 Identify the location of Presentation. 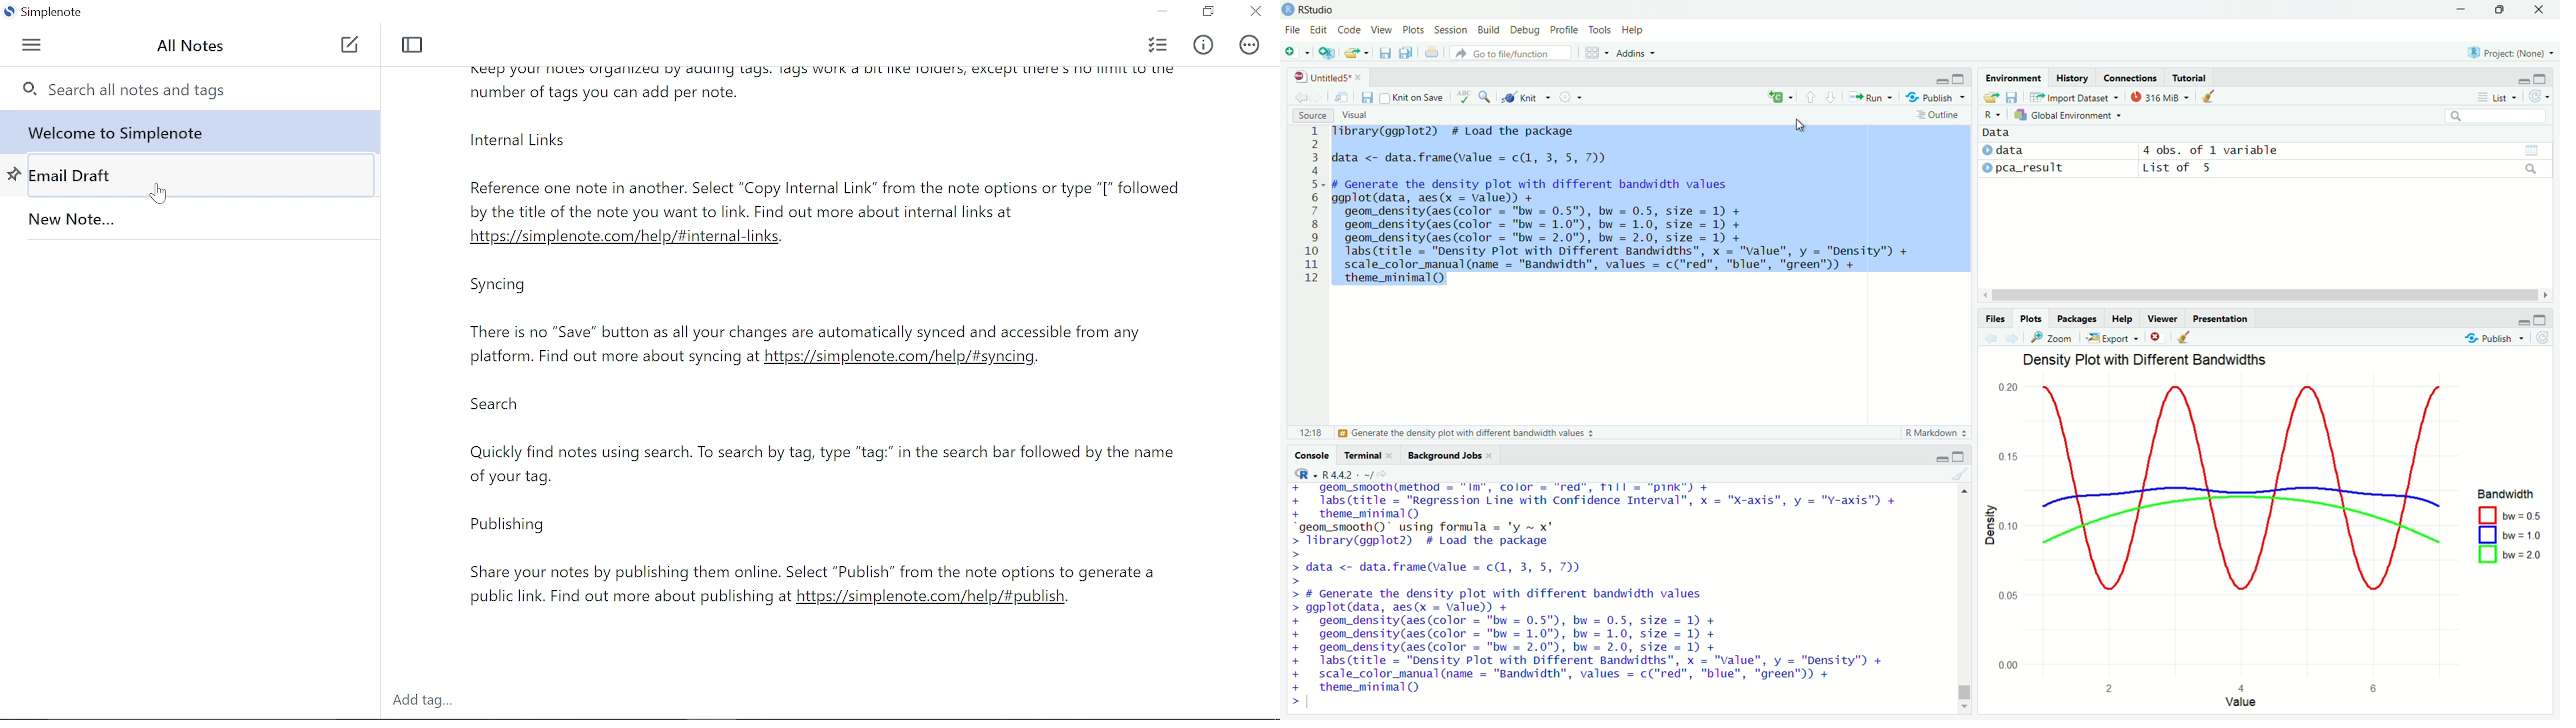
(2220, 319).